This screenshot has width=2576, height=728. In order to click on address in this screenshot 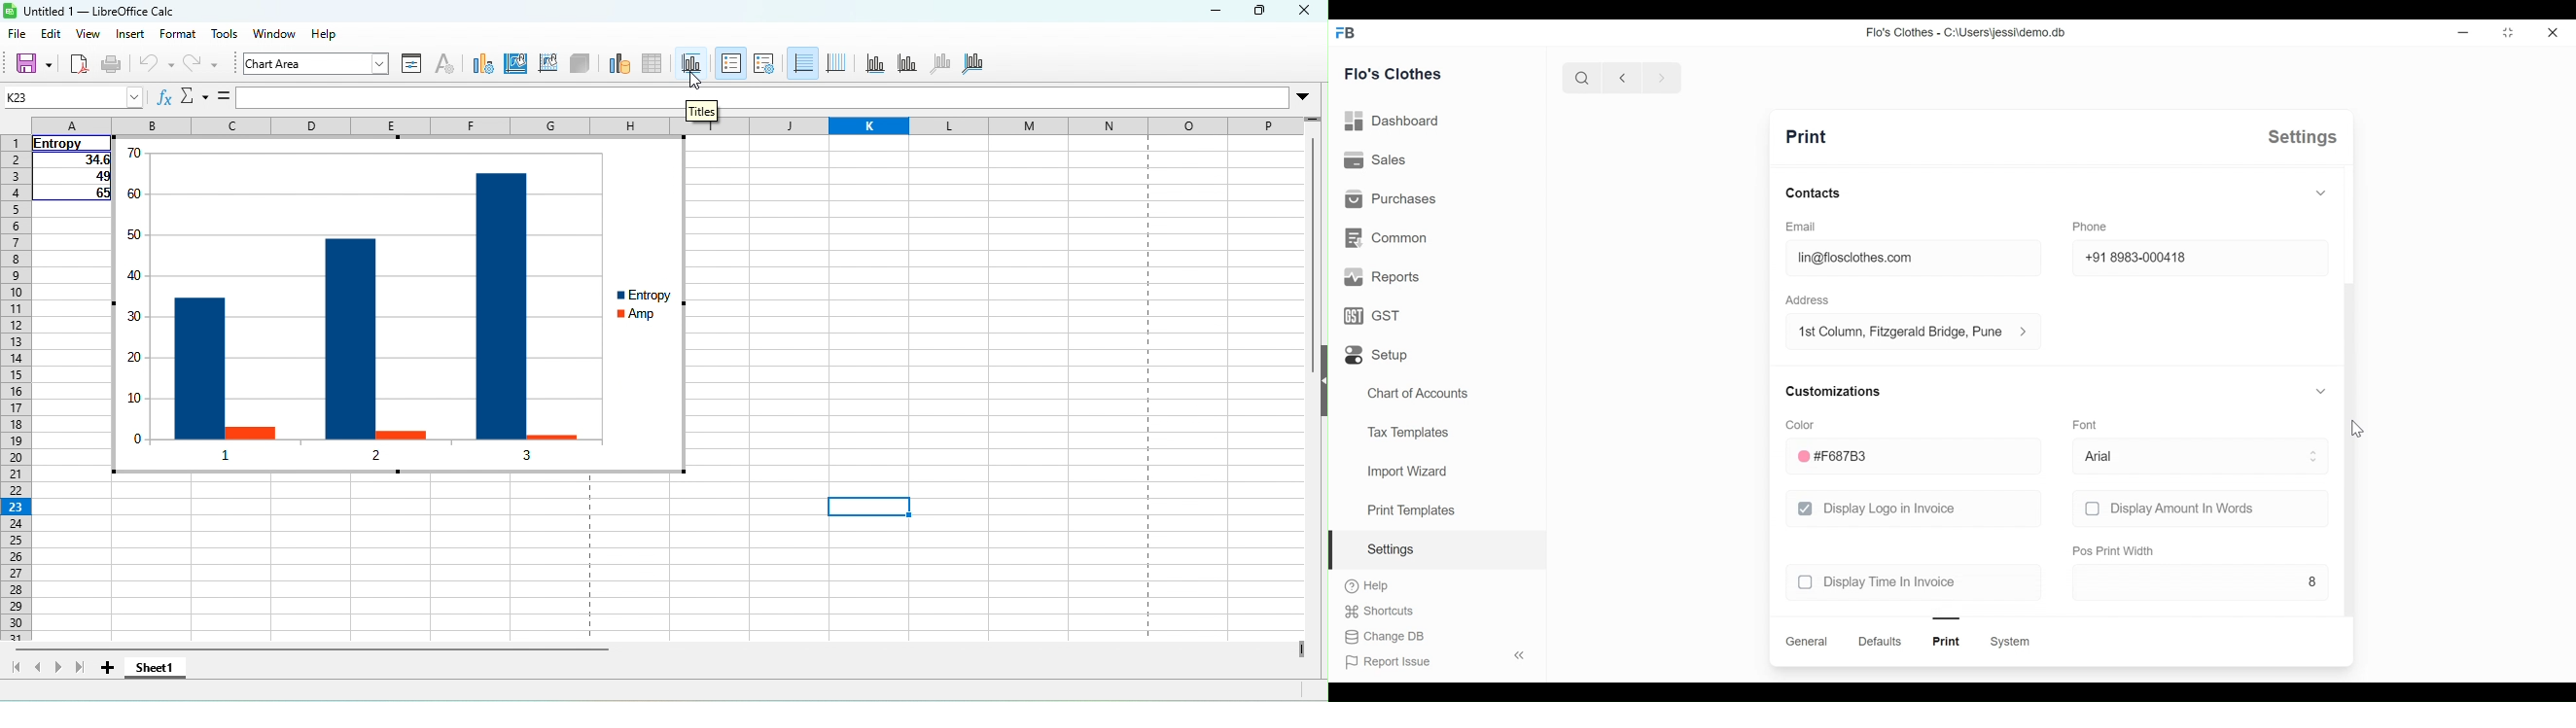, I will do `click(1807, 300)`.